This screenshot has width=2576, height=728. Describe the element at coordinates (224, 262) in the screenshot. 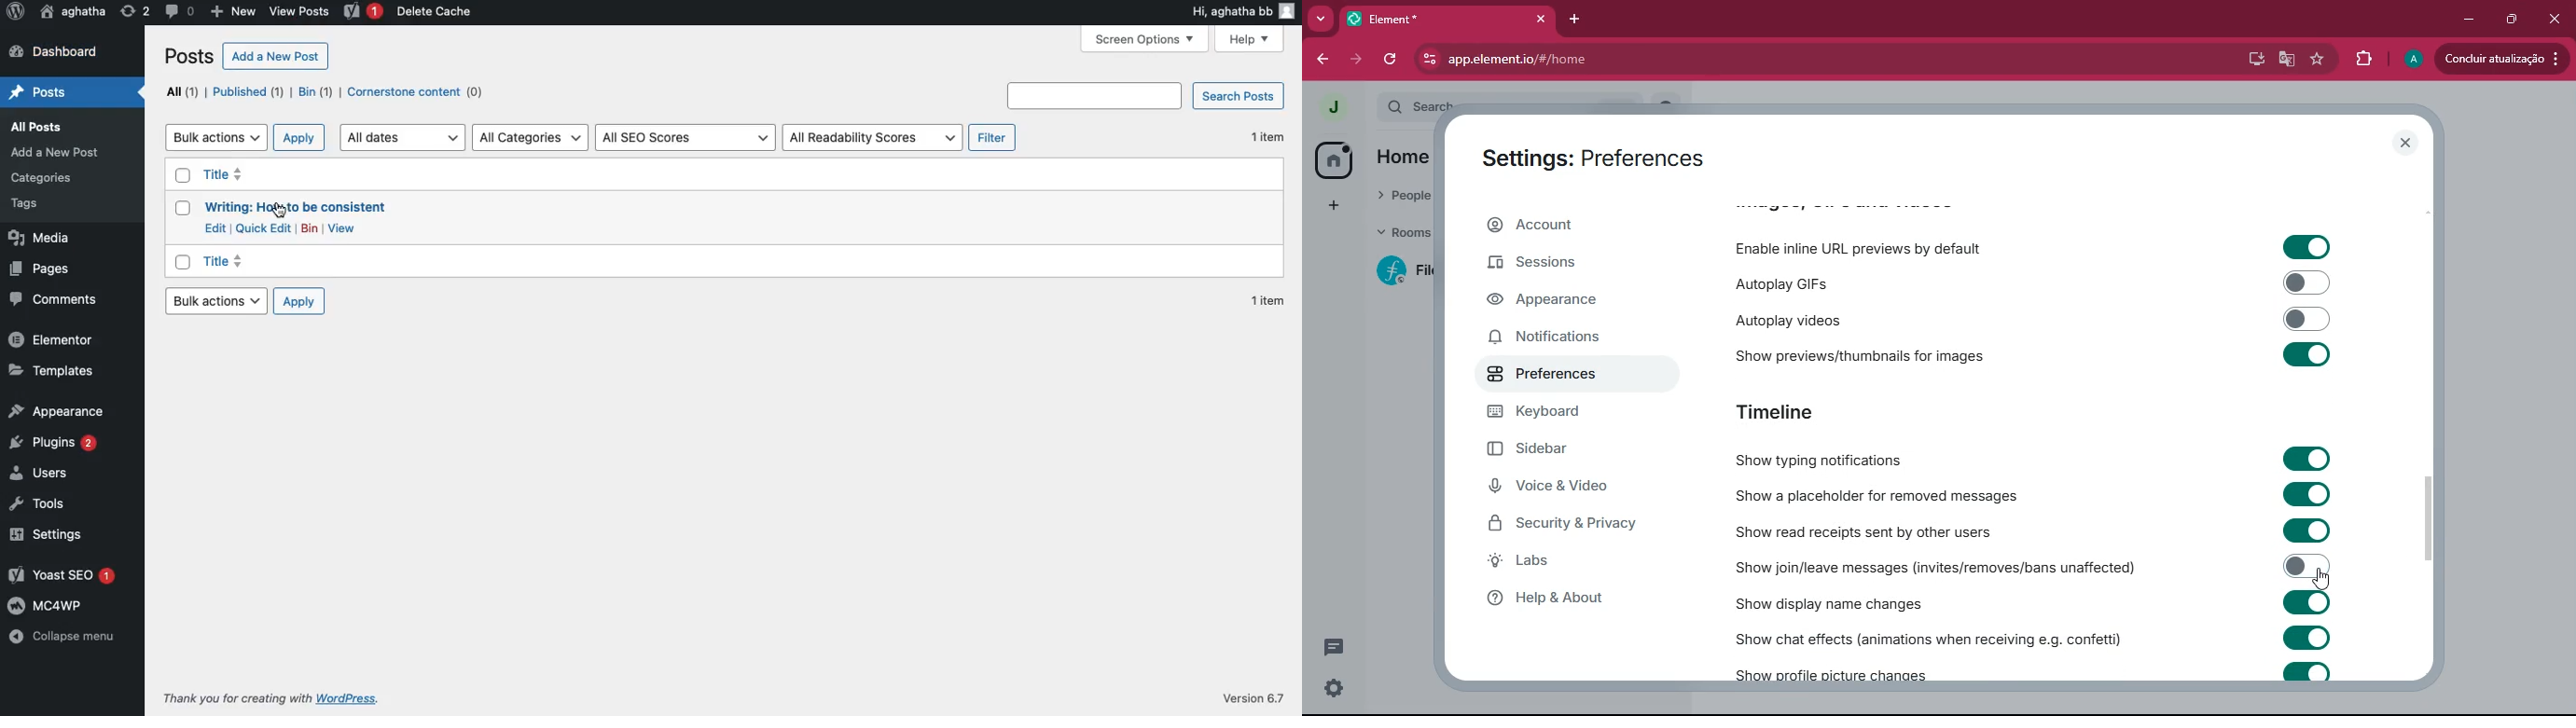

I see `Title` at that location.